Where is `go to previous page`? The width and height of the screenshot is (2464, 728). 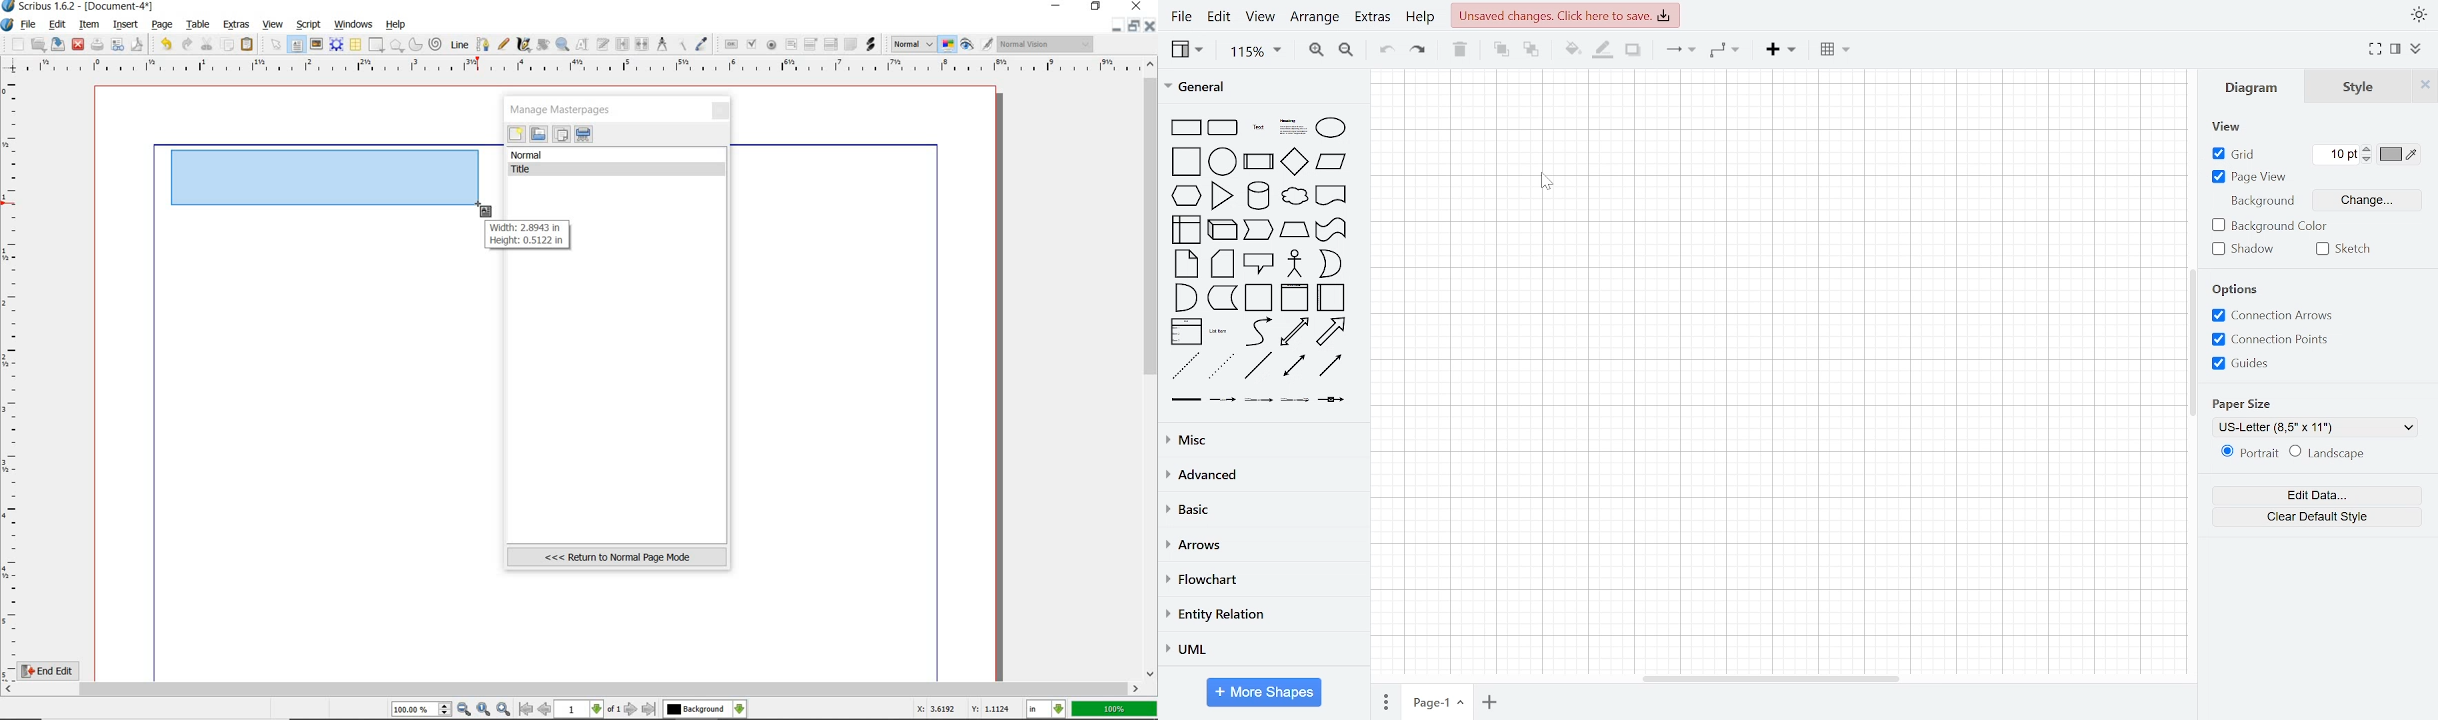
go to previous page is located at coordinates (546, 710).